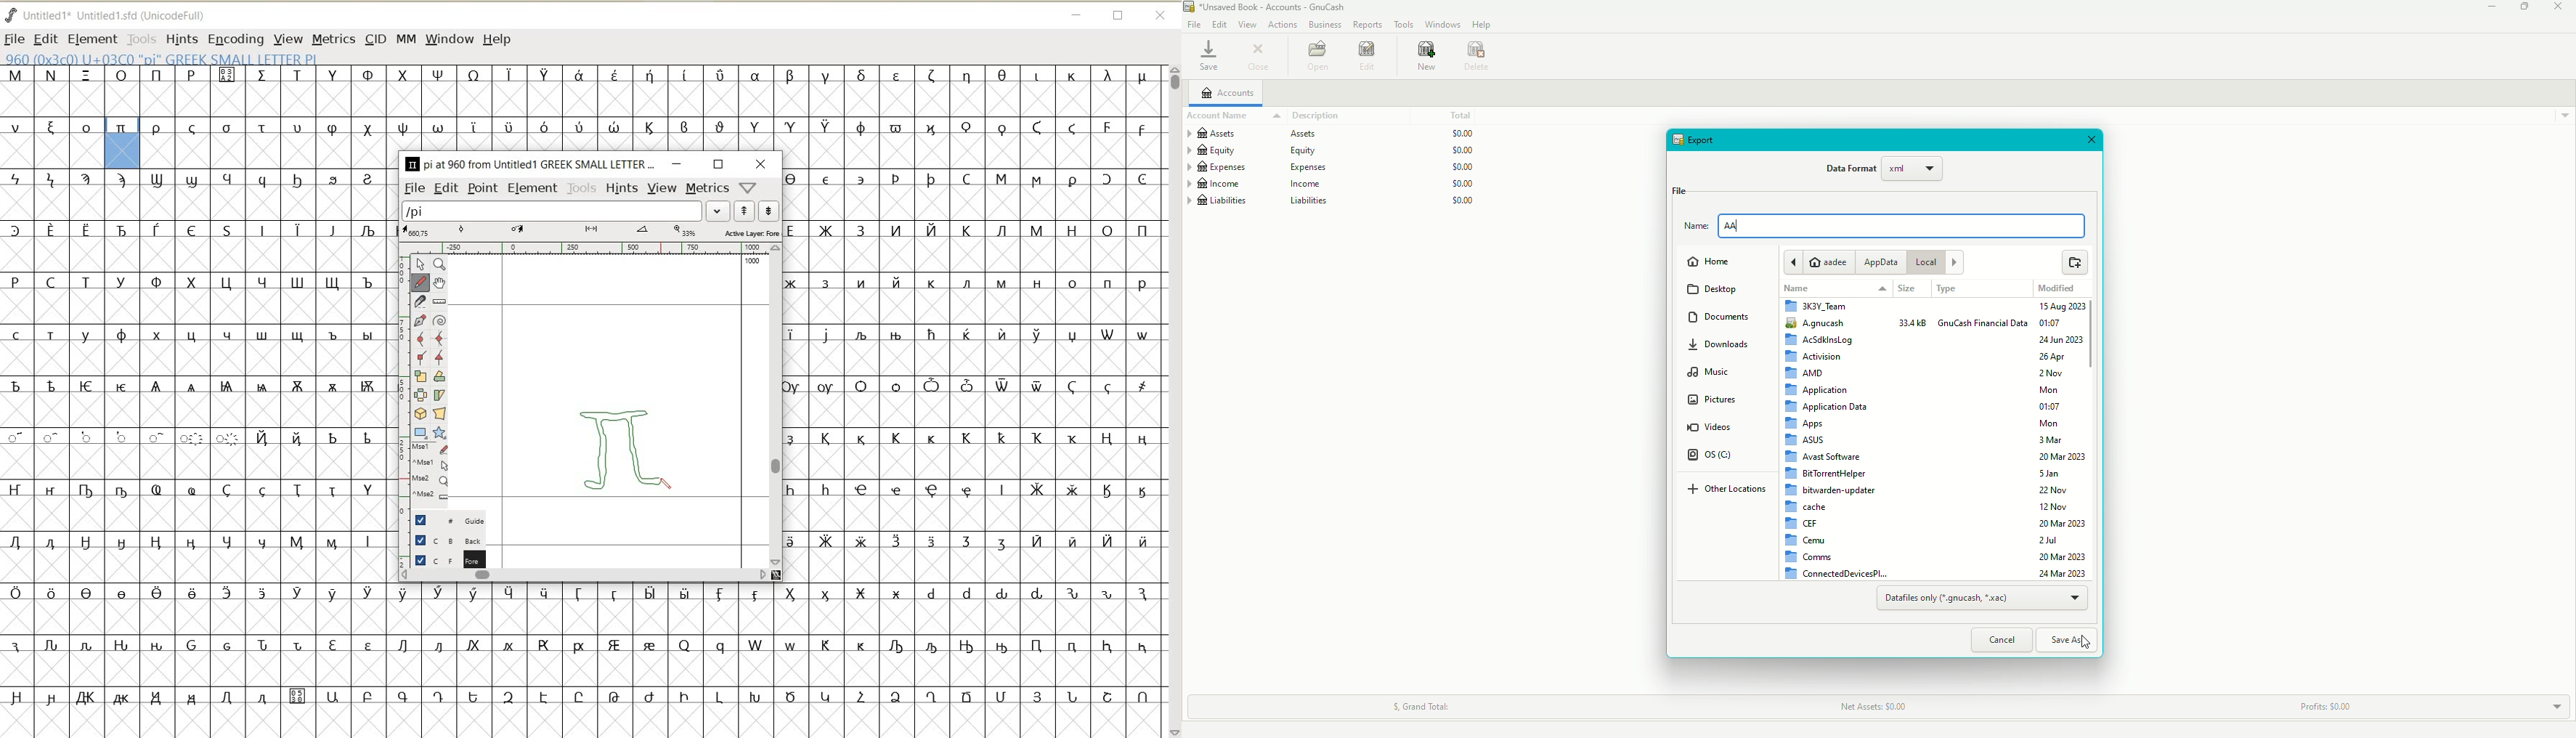 The image size is (2576, 756). Describe the element at coordinates (142, 38) in the screenshot. I see `TOOLS` at that location.